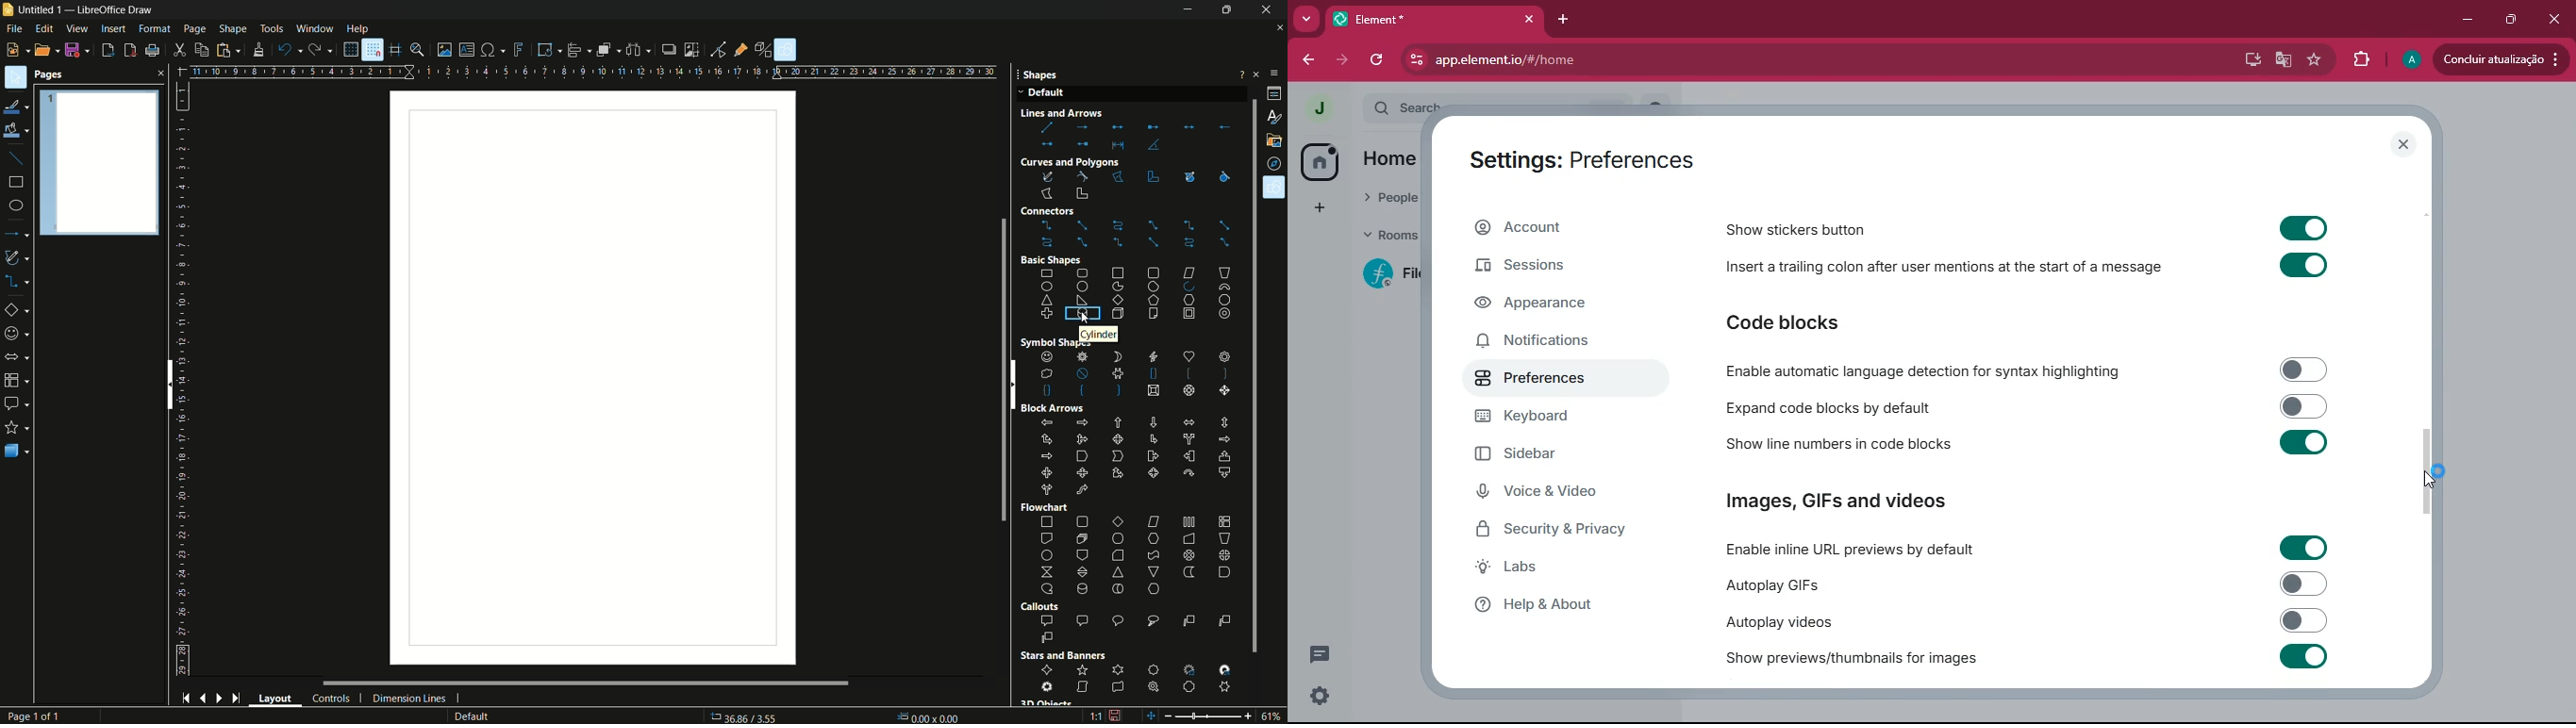 This screenshot has height=728, width=2576. Describe the element at coordinates (19, 258) in the screenshot. I see `curves and polygons` at that location.